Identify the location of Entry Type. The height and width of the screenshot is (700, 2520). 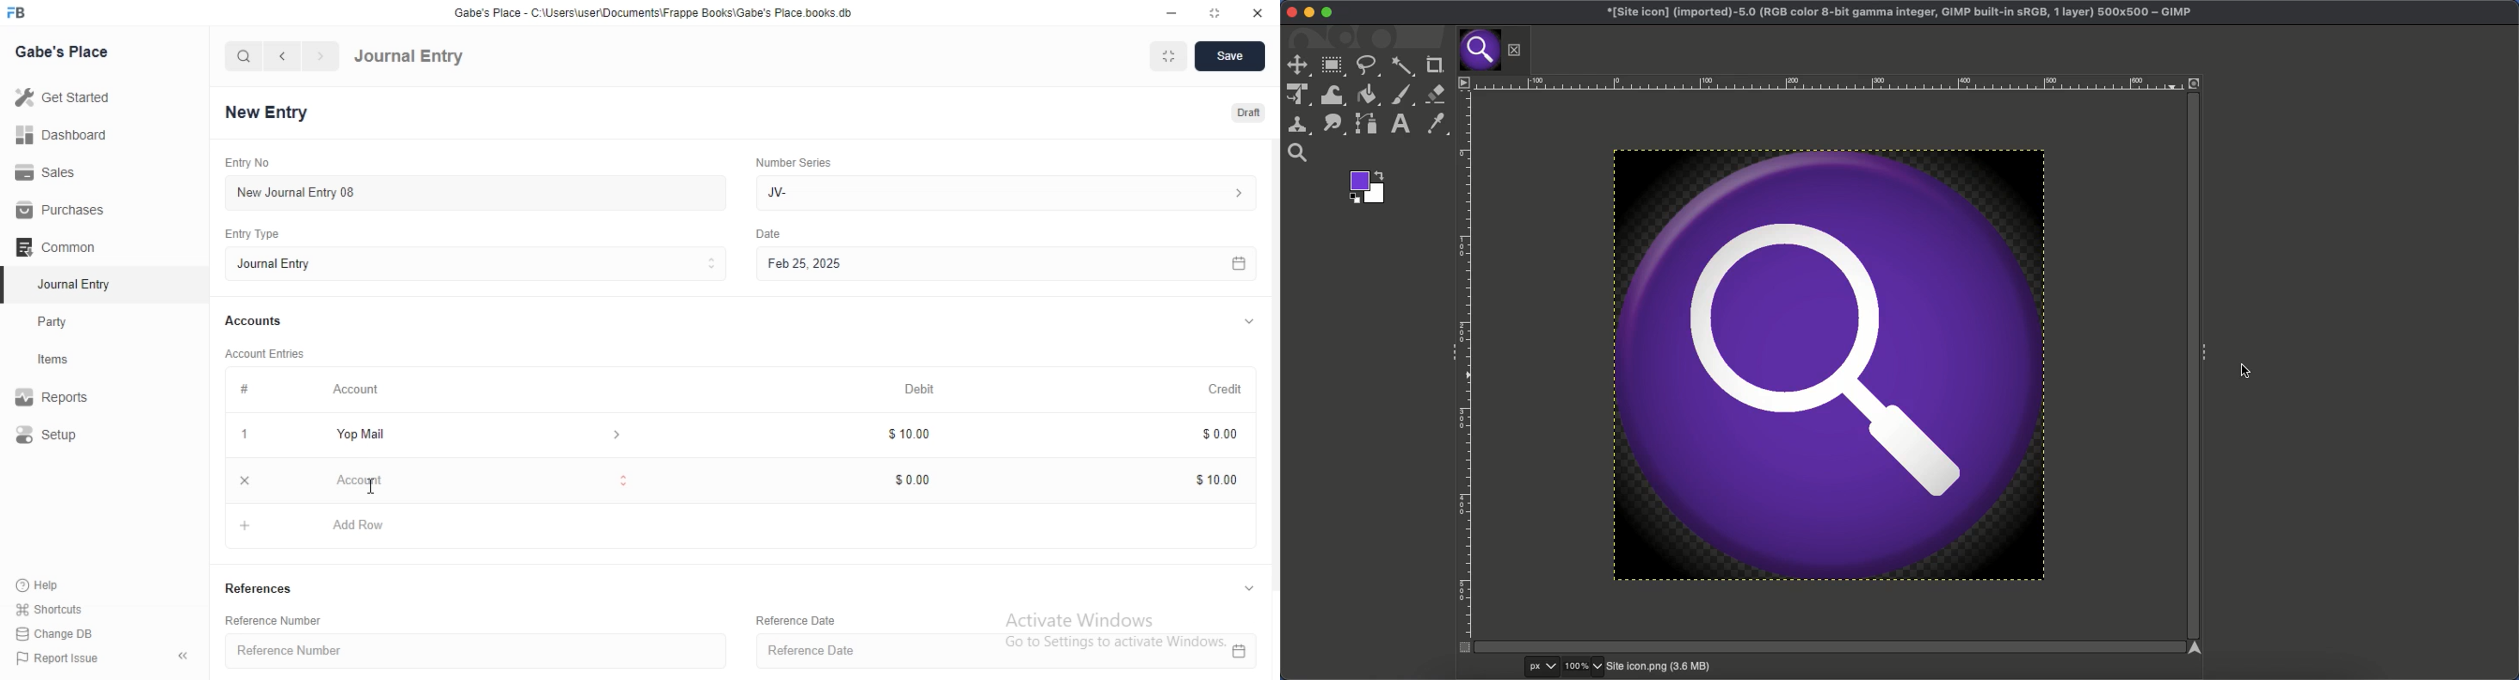
(250, 234).